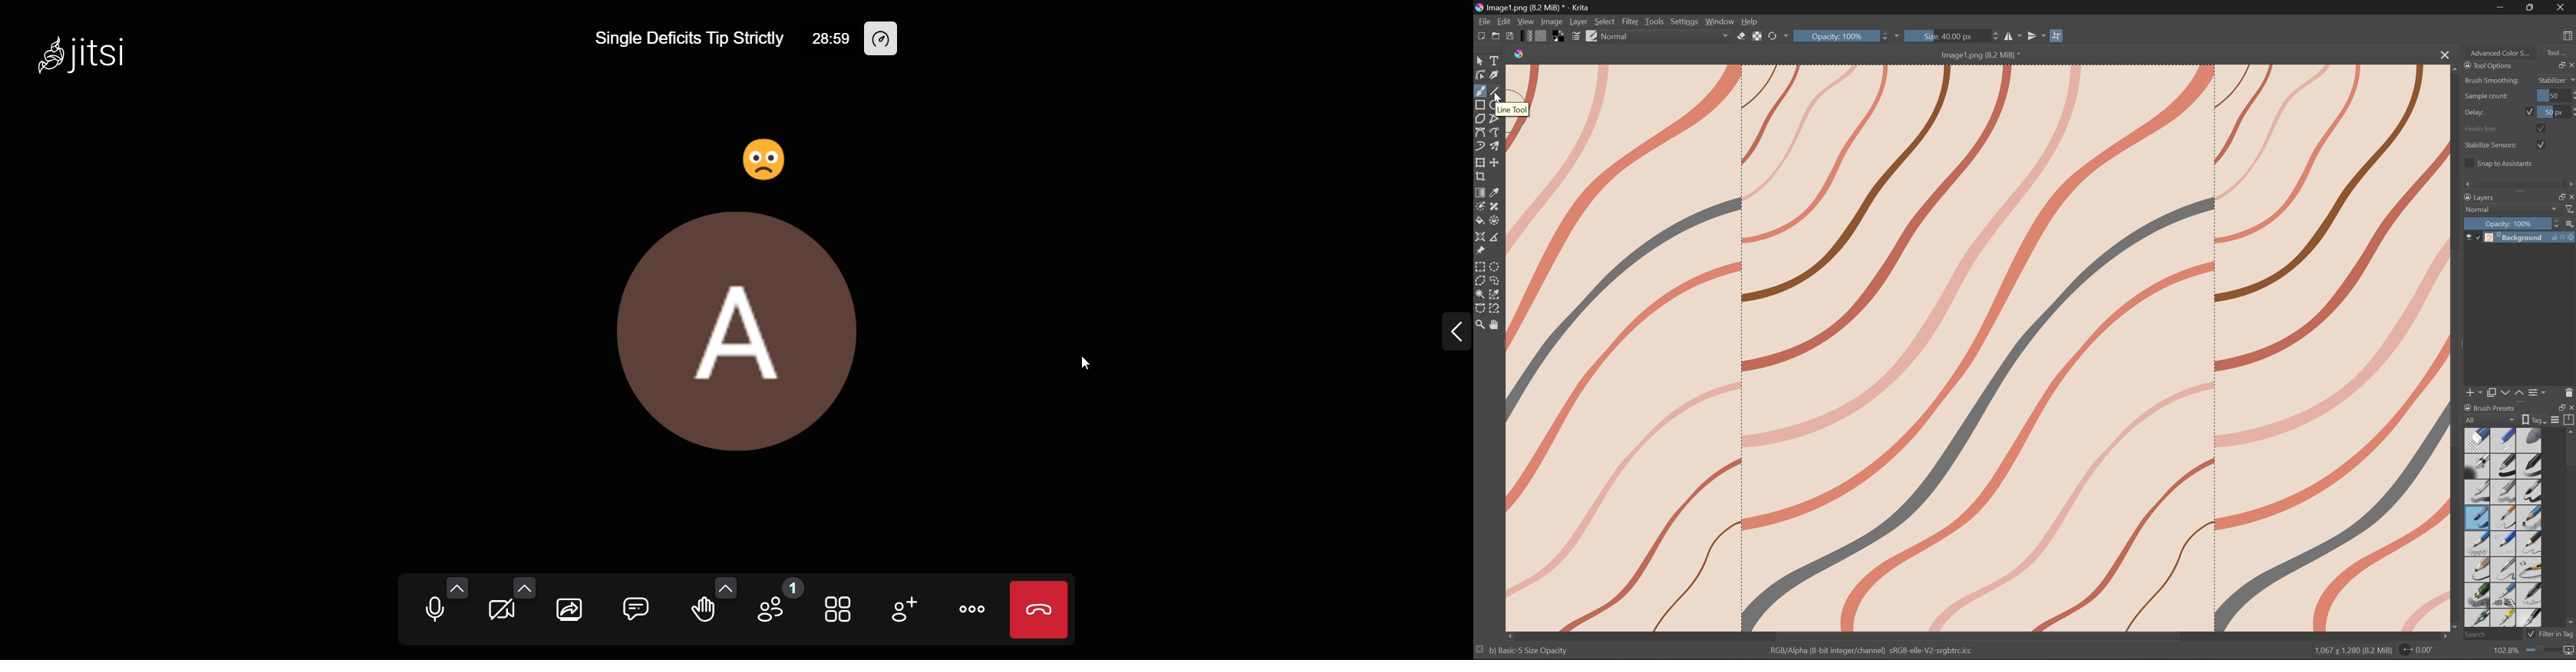 This screenshot has width=2576, height=672. Describe the element at coordinates (1496, 131) in the screenshot. I see `Freehand path tool` at that location.